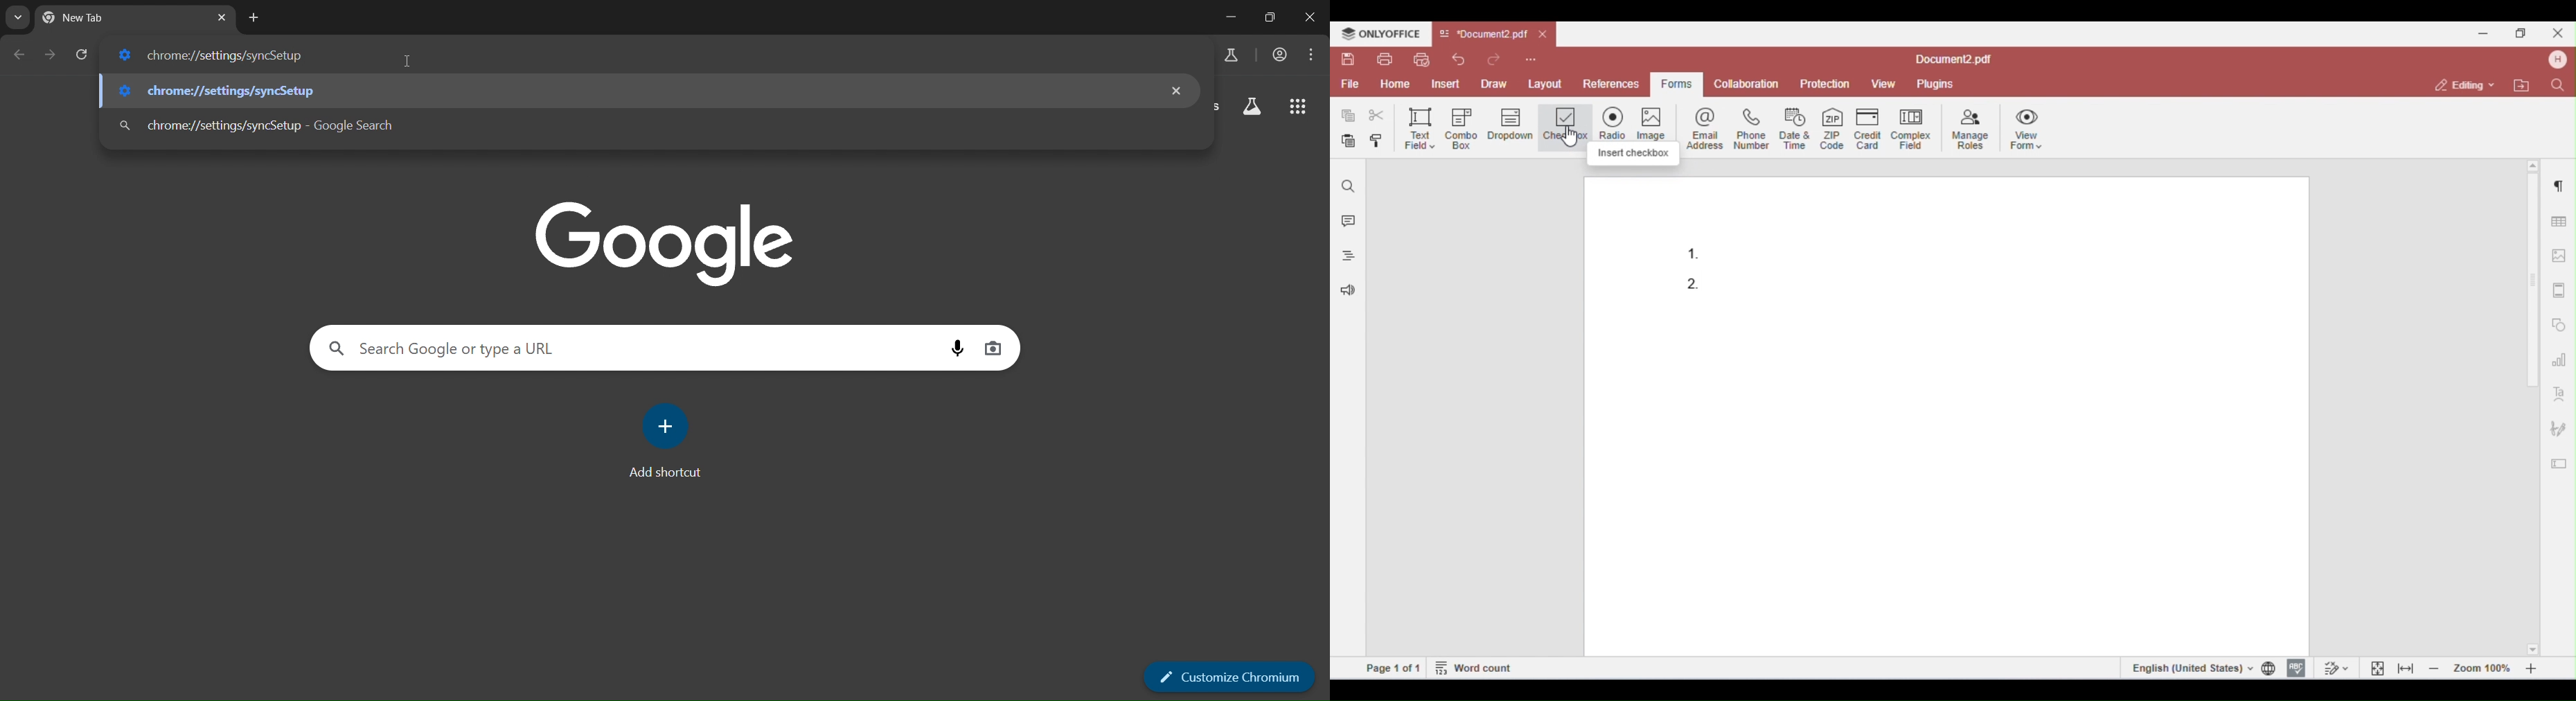 This screenshot has width=2576, height=728. I want to click on add shortcut, so click(666, 442).